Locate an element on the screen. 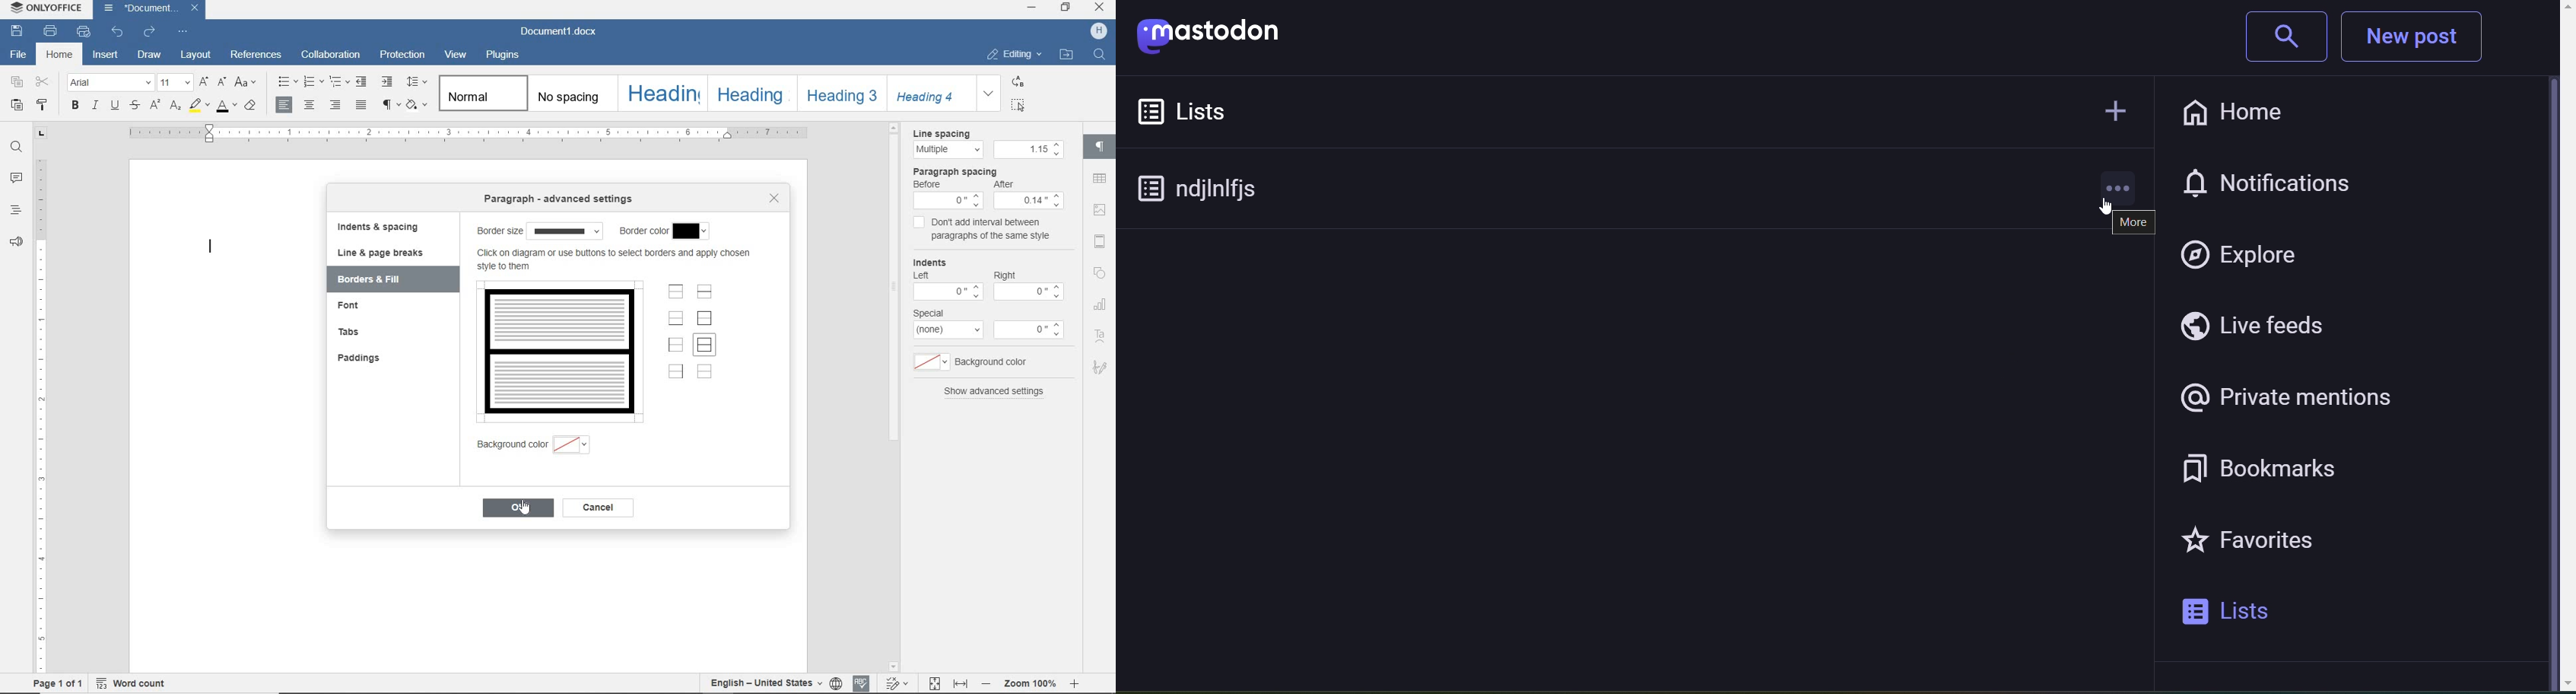  underline is located at coordinates (115, 107).